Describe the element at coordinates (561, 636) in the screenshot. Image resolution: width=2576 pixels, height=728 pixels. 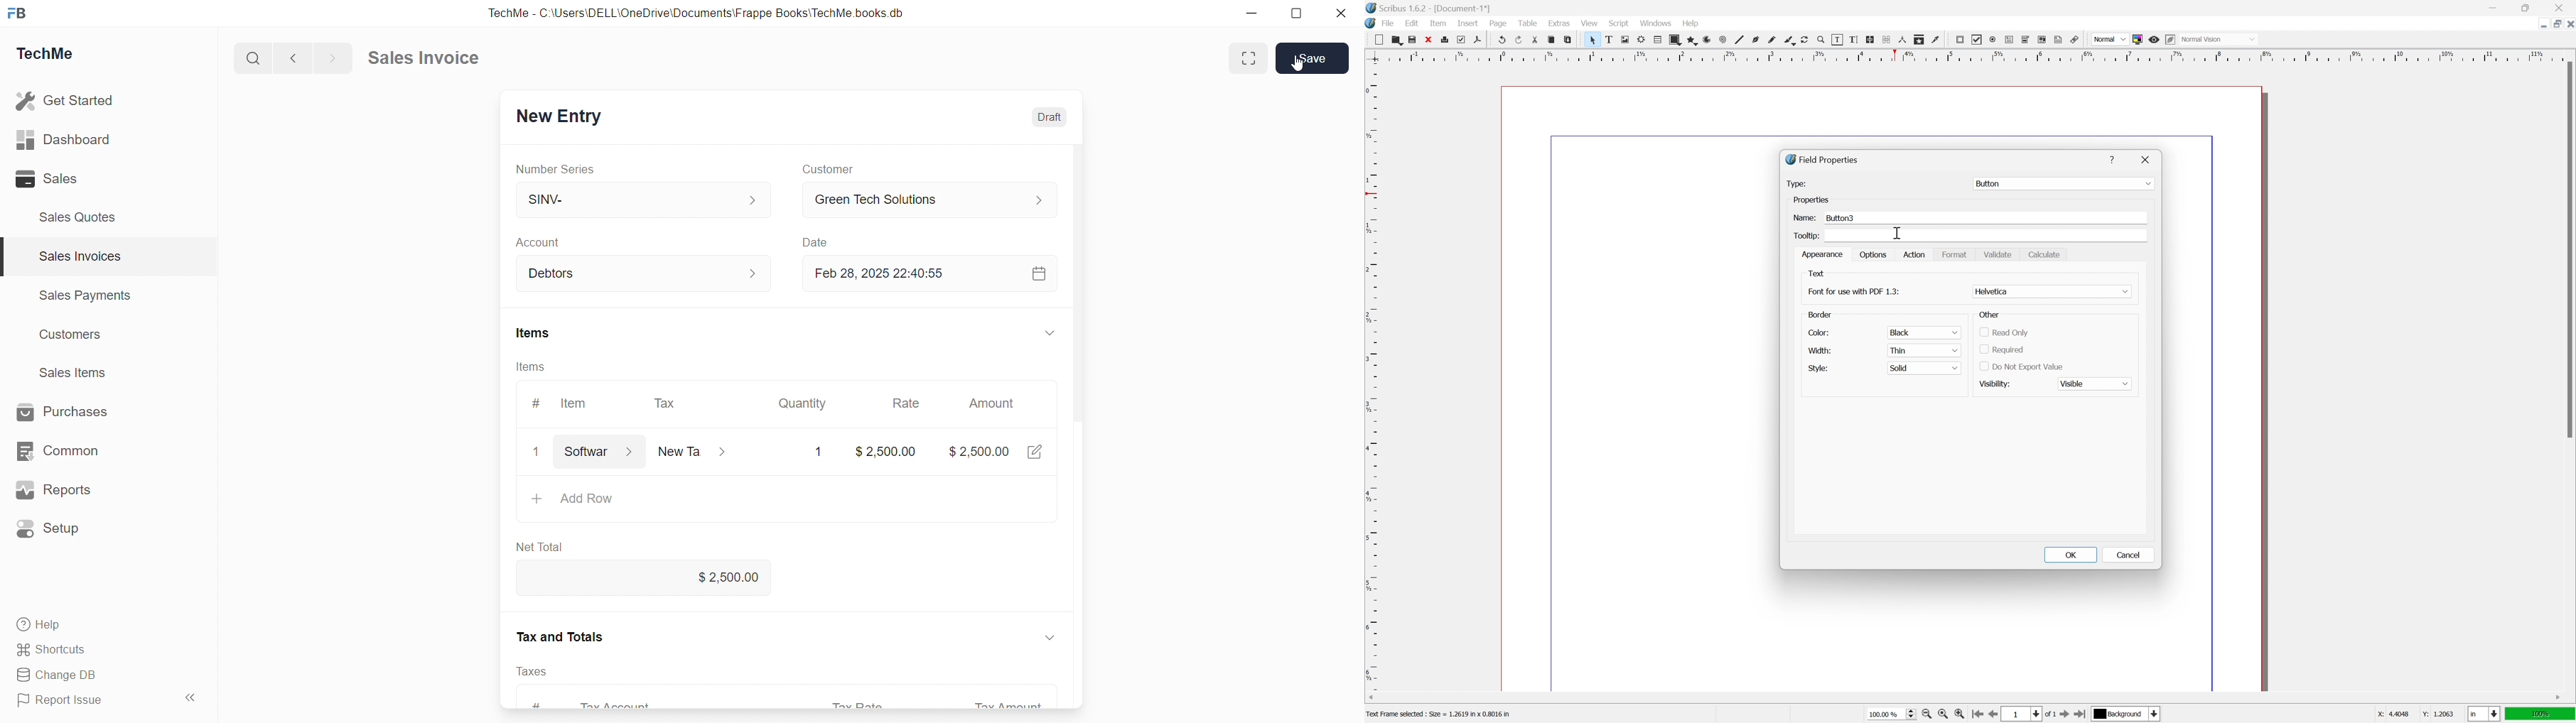
I see `Tax and Totals` at that location.